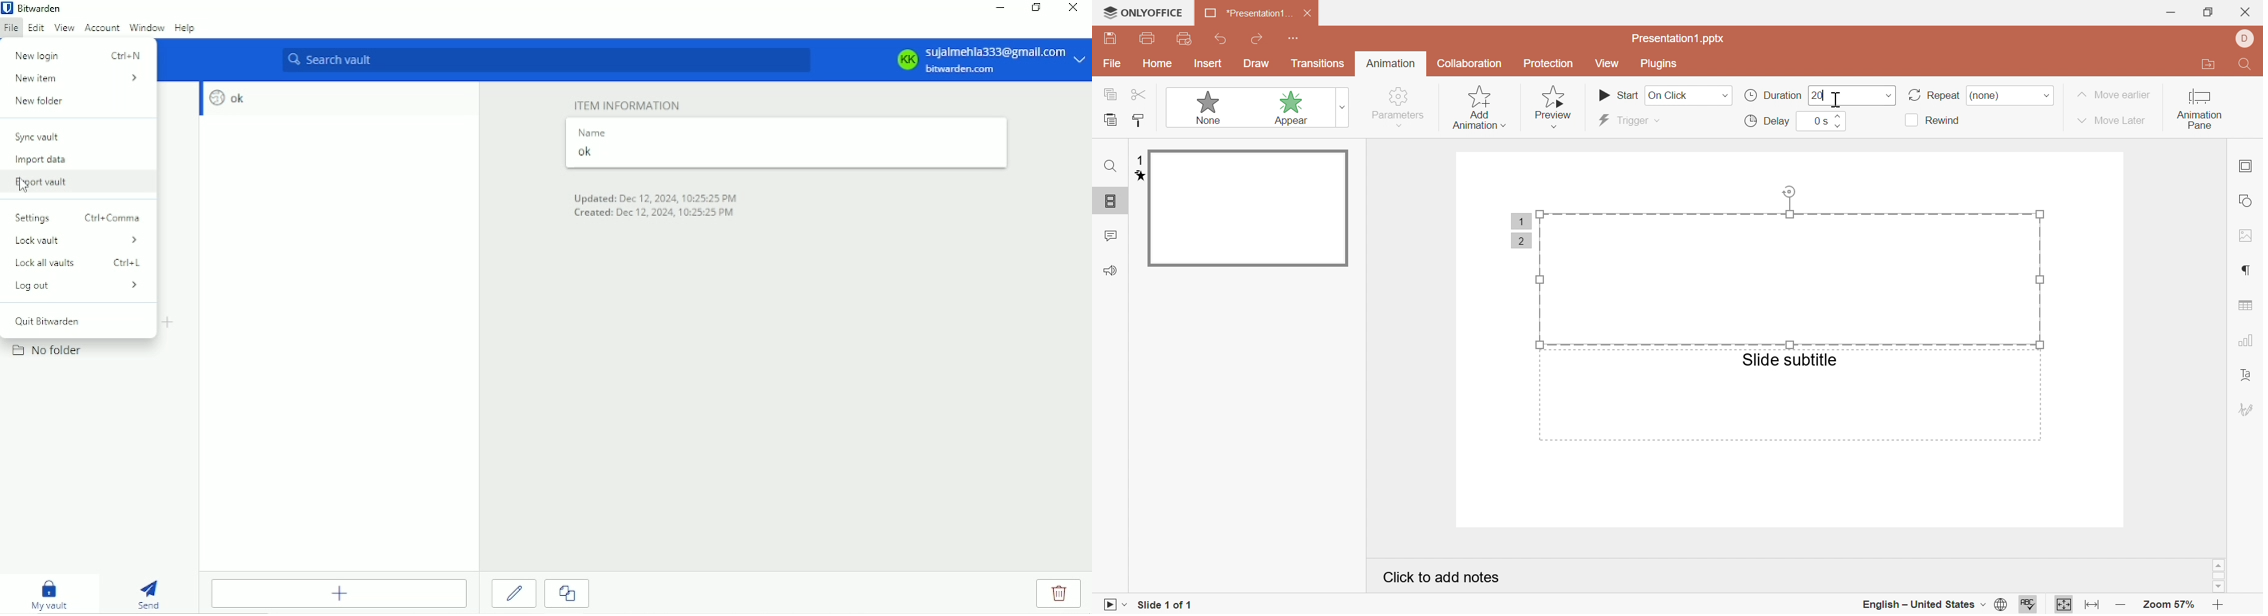 This screenshot has width=2268, height=616. What do you see at coordinates (2207, 12) in the screenshot?
I see `restore down` at bounding box center [2207, 12].